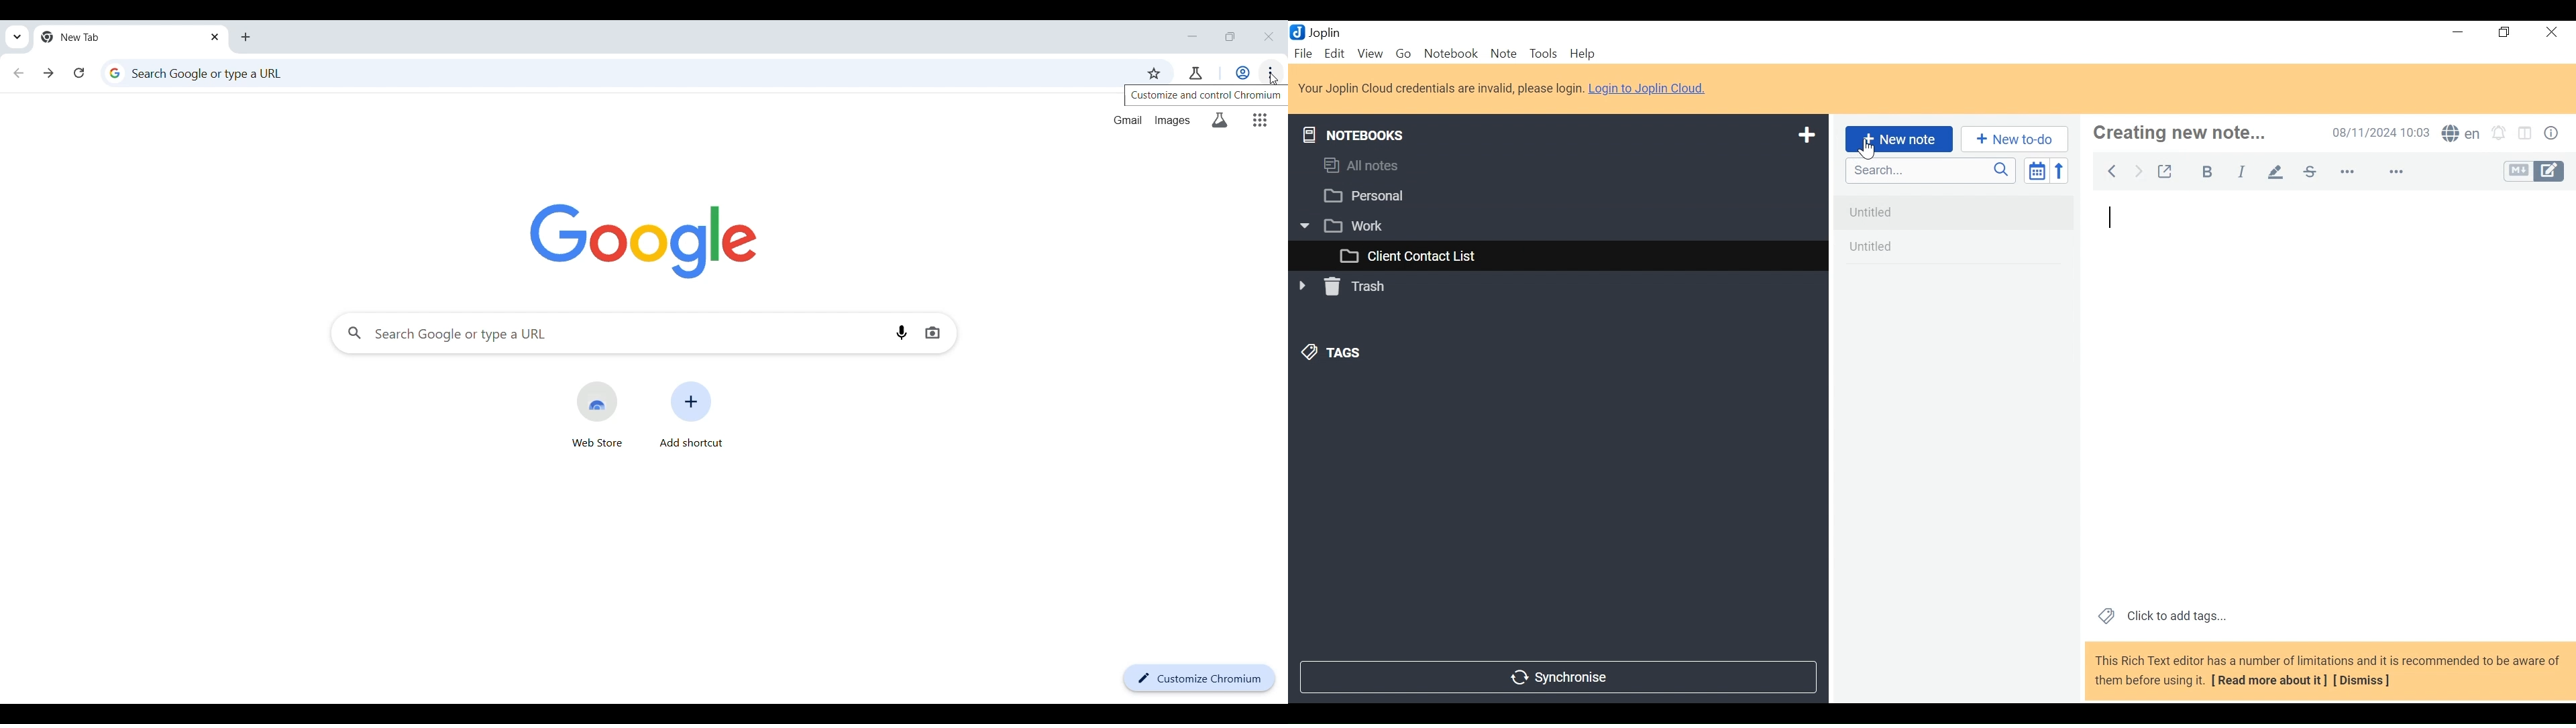 The image size is (2576, 728). What do you see at coordinates (1931, 171) in the screenshot?
I see `Serach` at bounding box center [1931, 171].